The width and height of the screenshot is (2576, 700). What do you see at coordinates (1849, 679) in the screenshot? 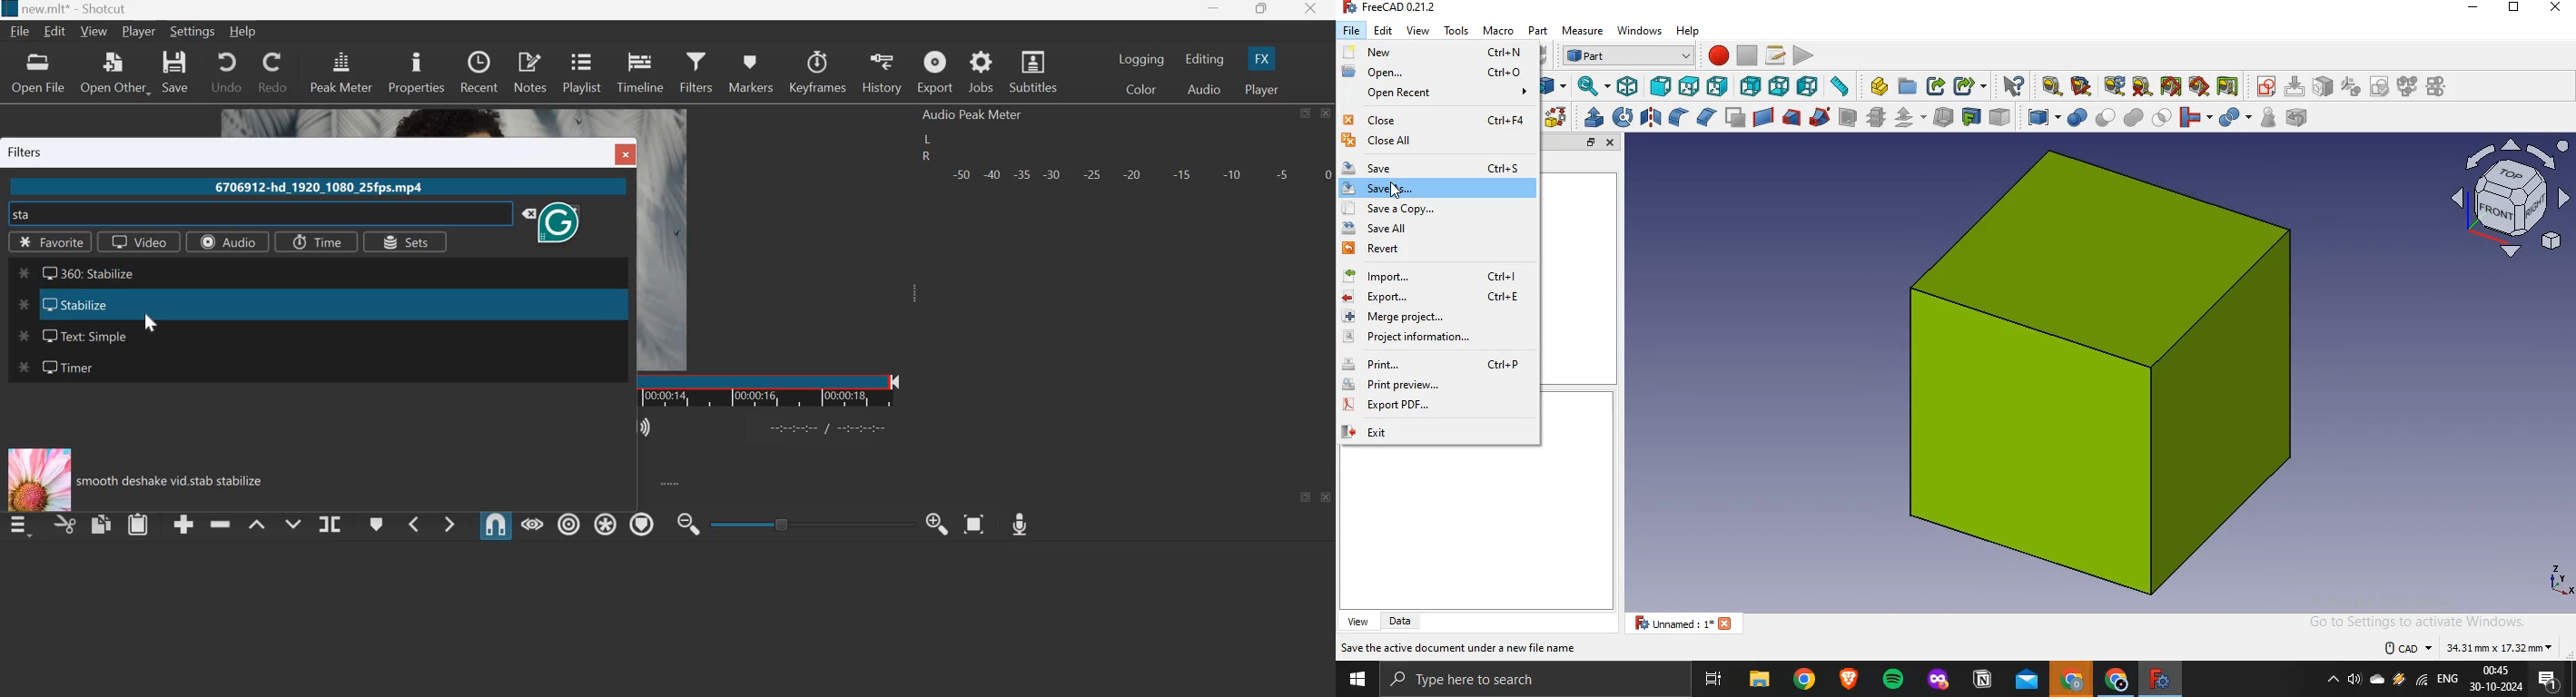
I see `brave` at bounding box center [1849, 679].